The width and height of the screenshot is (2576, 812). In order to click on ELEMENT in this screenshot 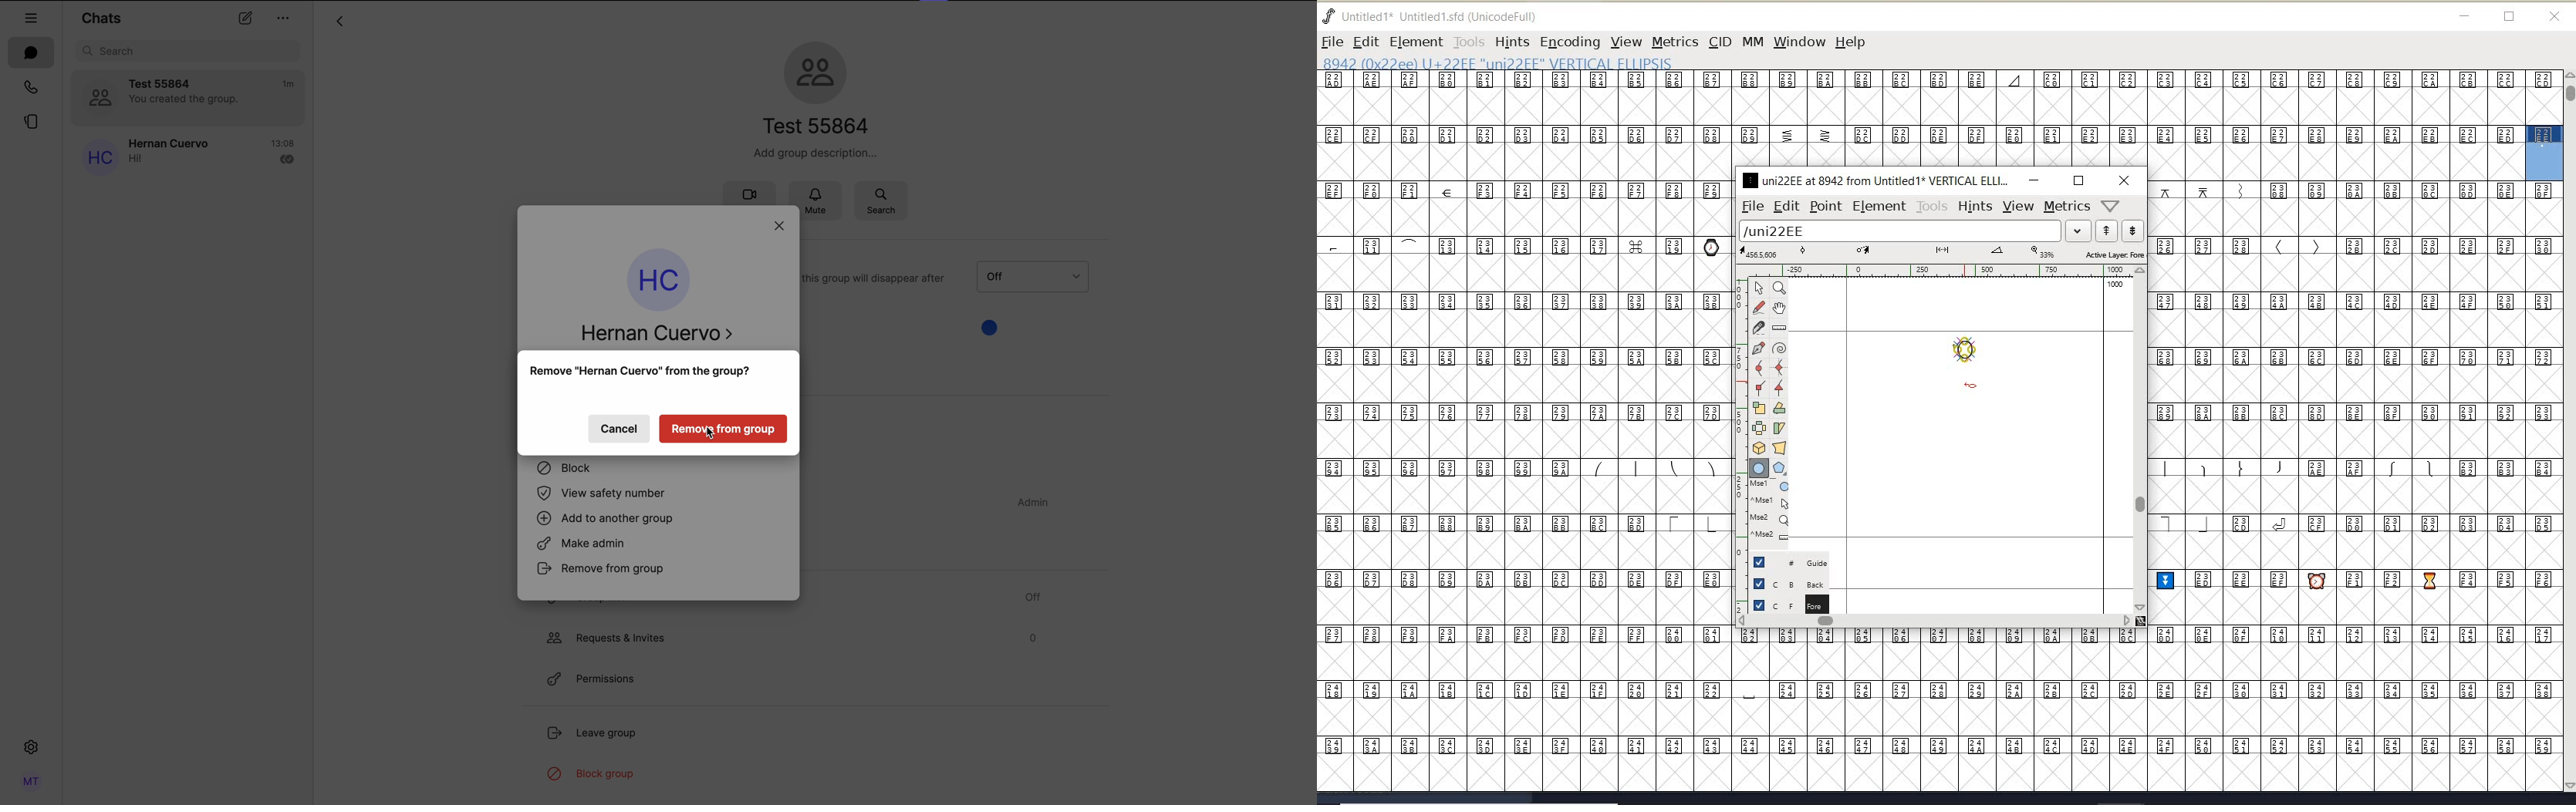, I will do `click(1416, 42)`.